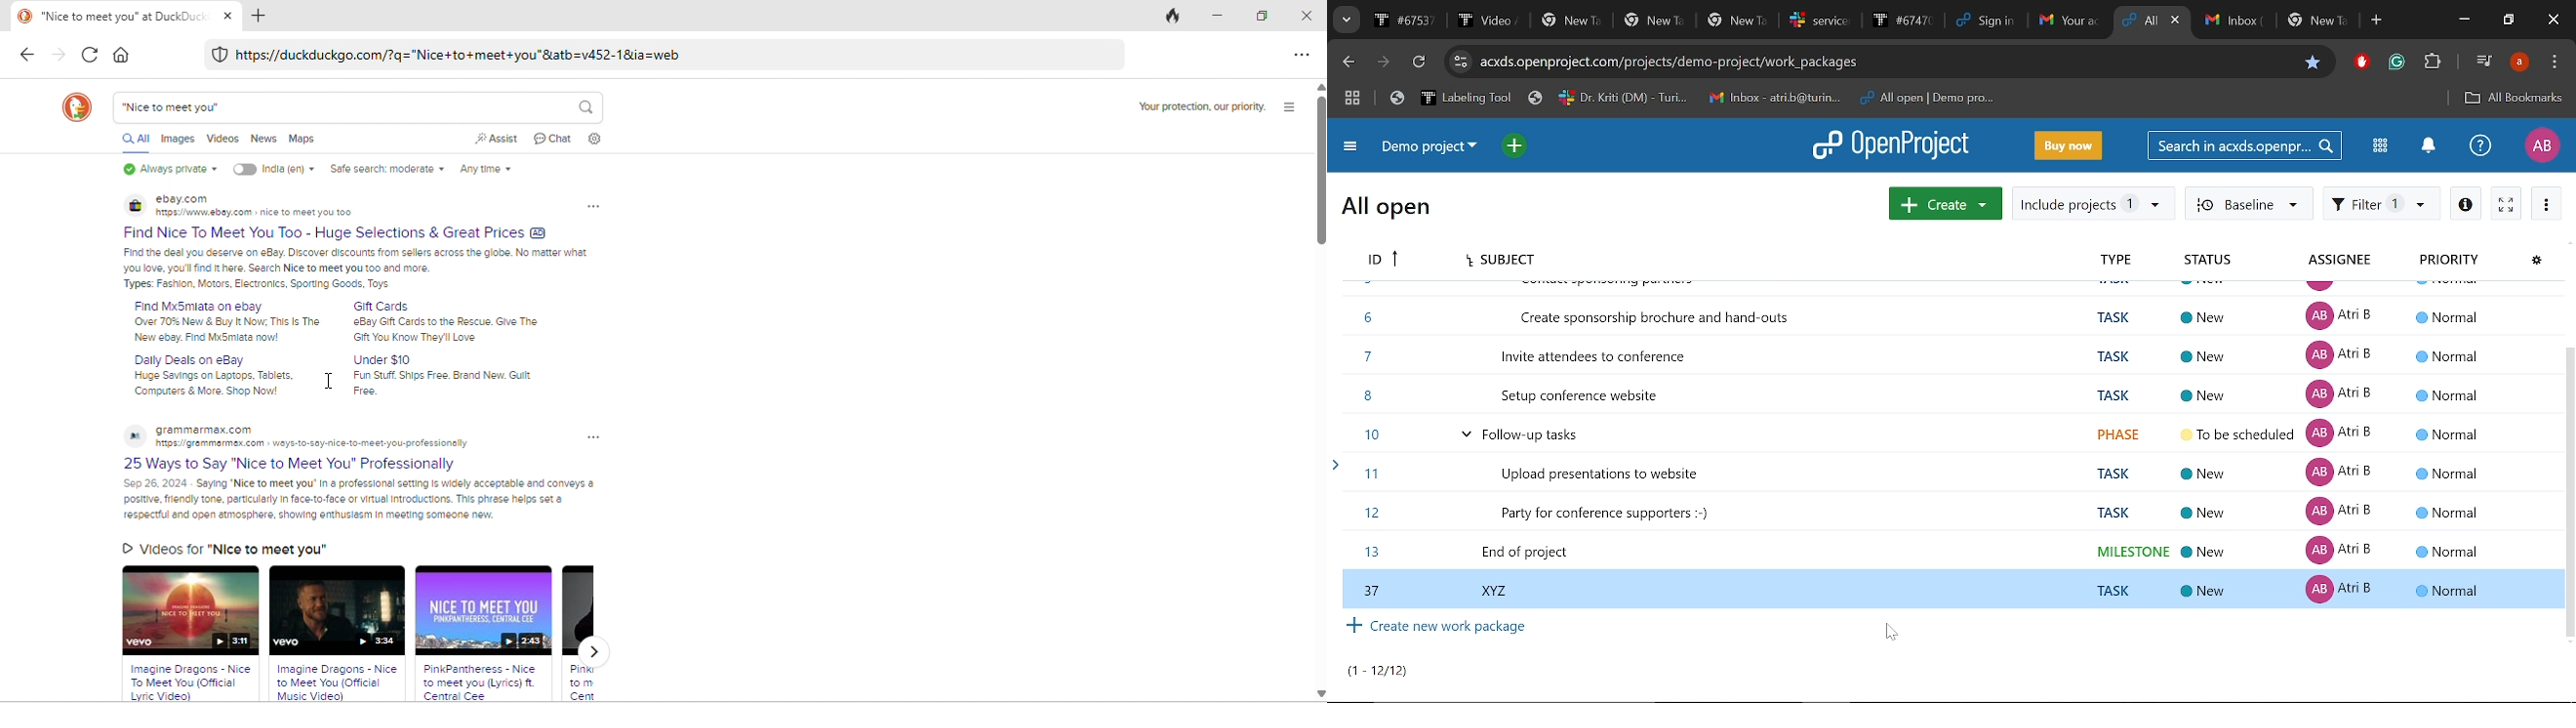 The width and height of the screenshot is (2576, 728). Describe the element at coordinates (190, 359) in the screenshot. I see `text` at that location.